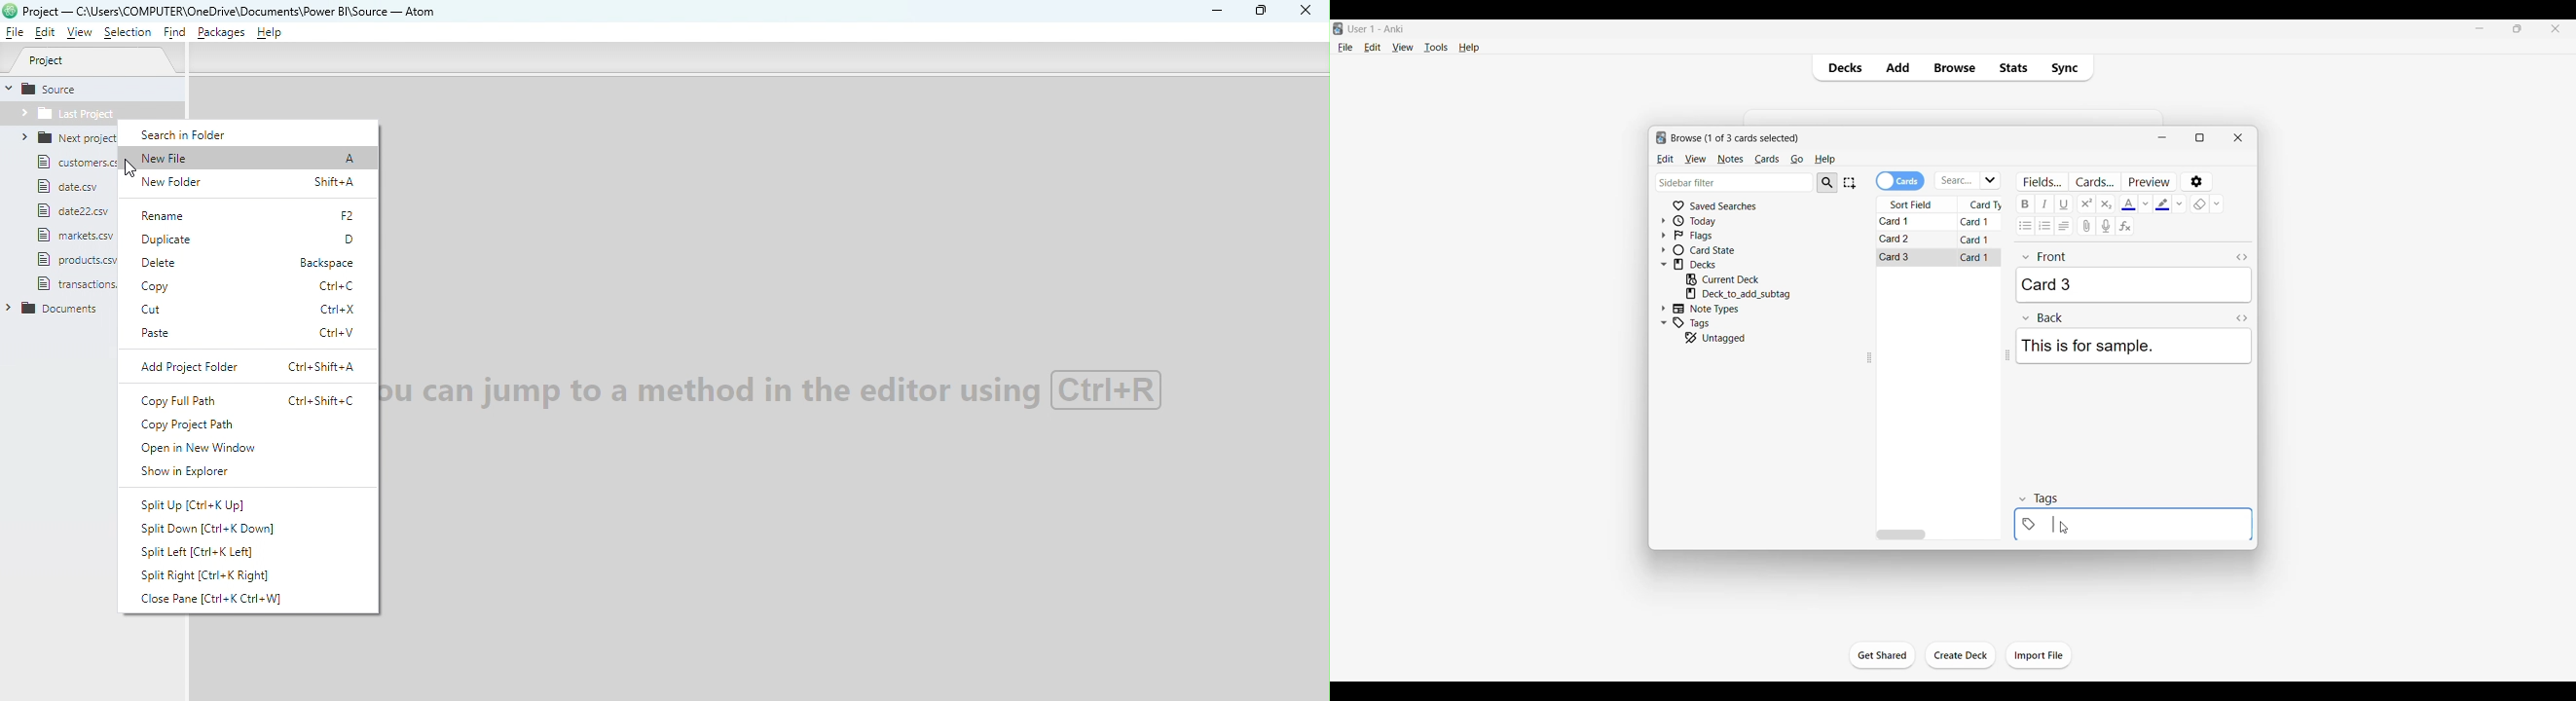 The image size is (2576, 728). What do you see at coordinates (1373, 47) in the screenshot?
I see `Edit menu` at bounding box center [1373, 47].